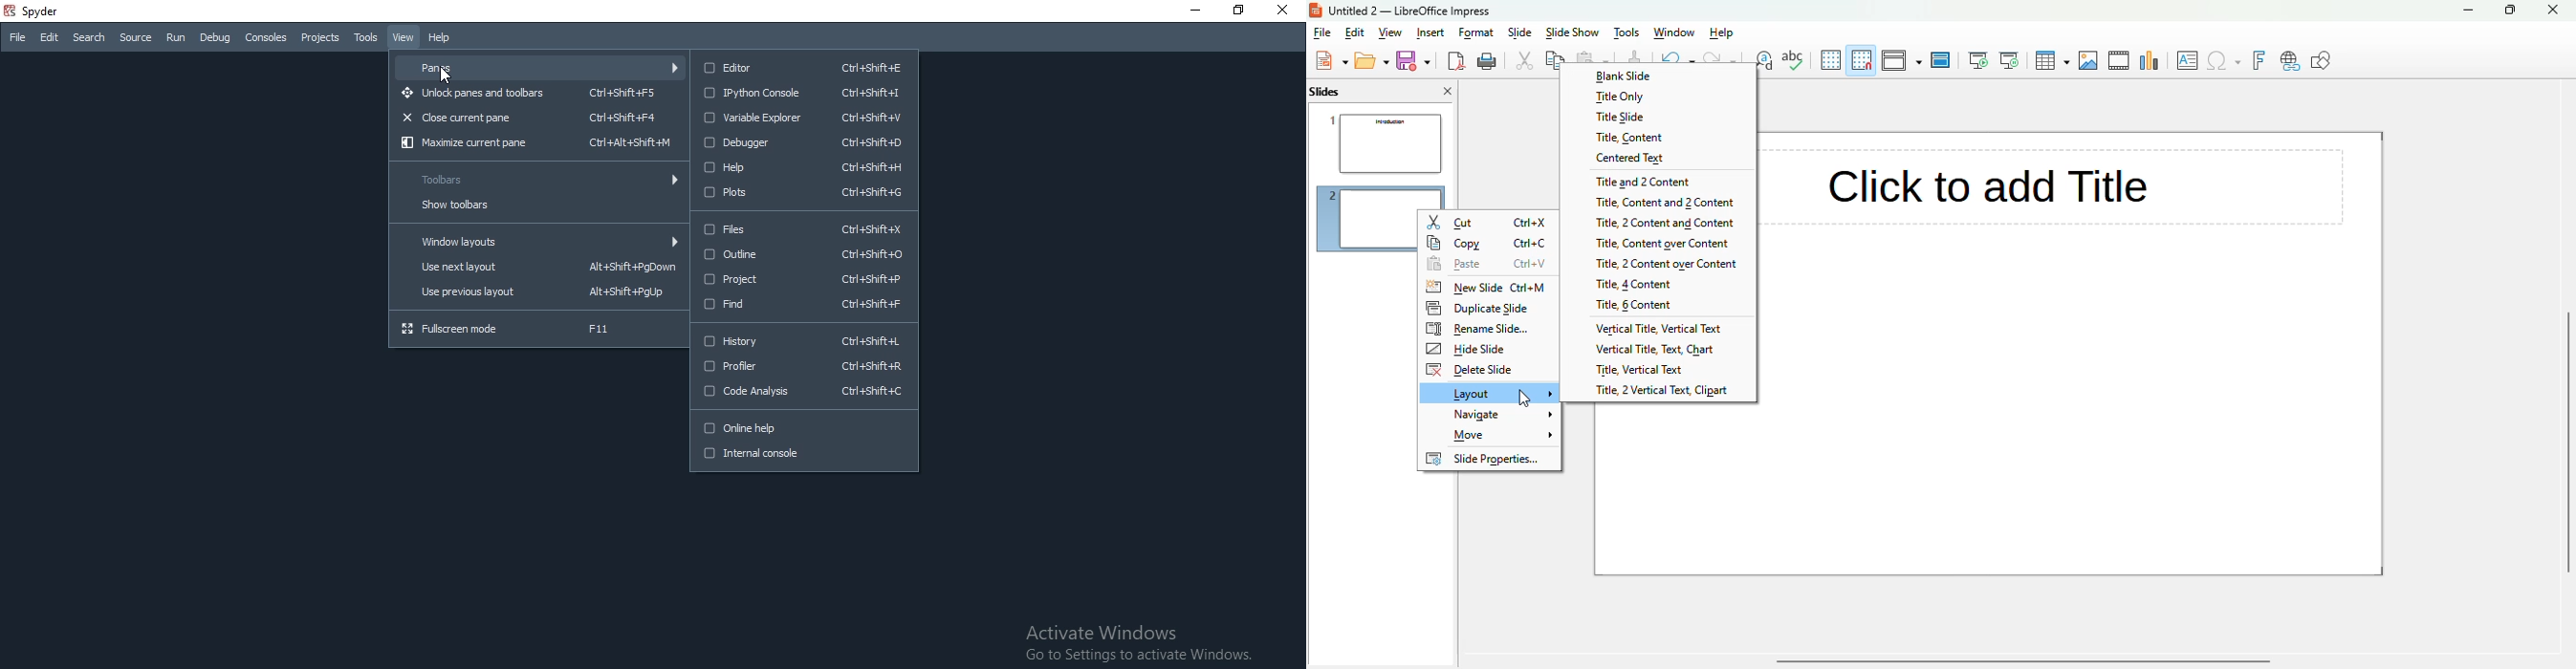 This screenshot has height=672, width=2576. Describe the element at coordinates (404, 38) in the screenshot. I see `View` at that location.